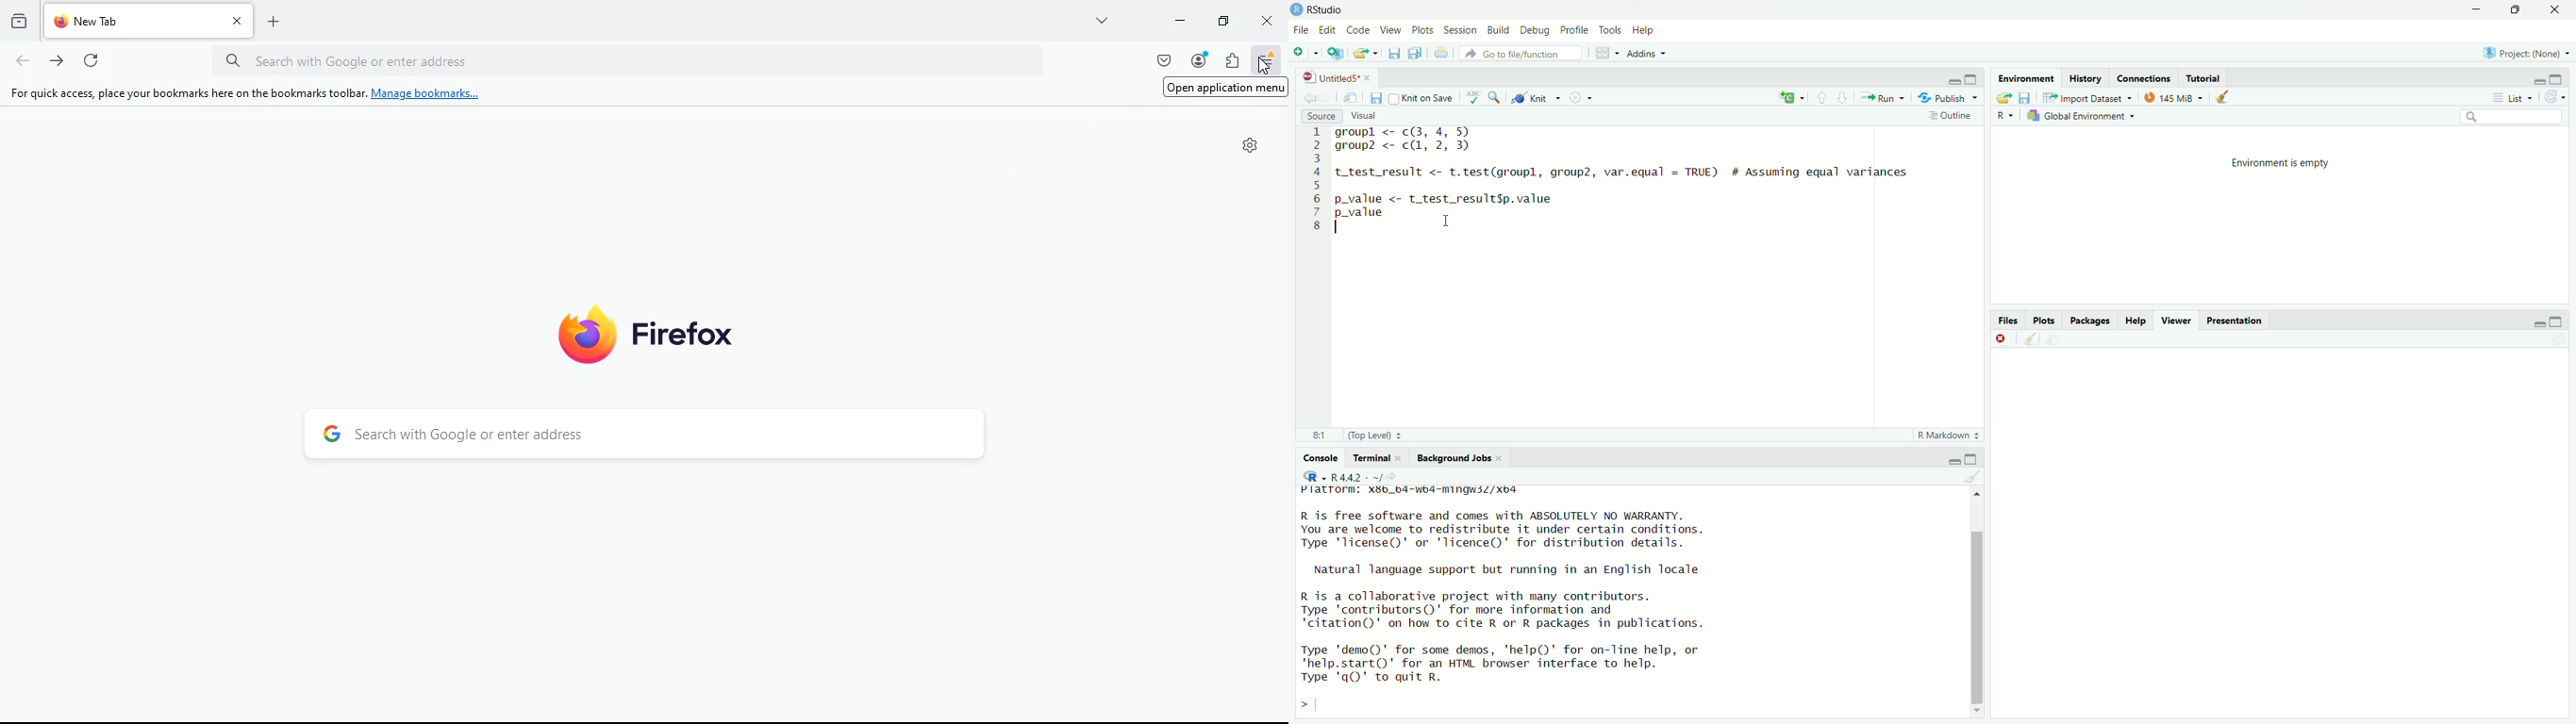 The height and width of the screenshot is (728, 2576). Describe the element at coordinates (1315, 435) in the screenshot. I see `8:1` at that location.